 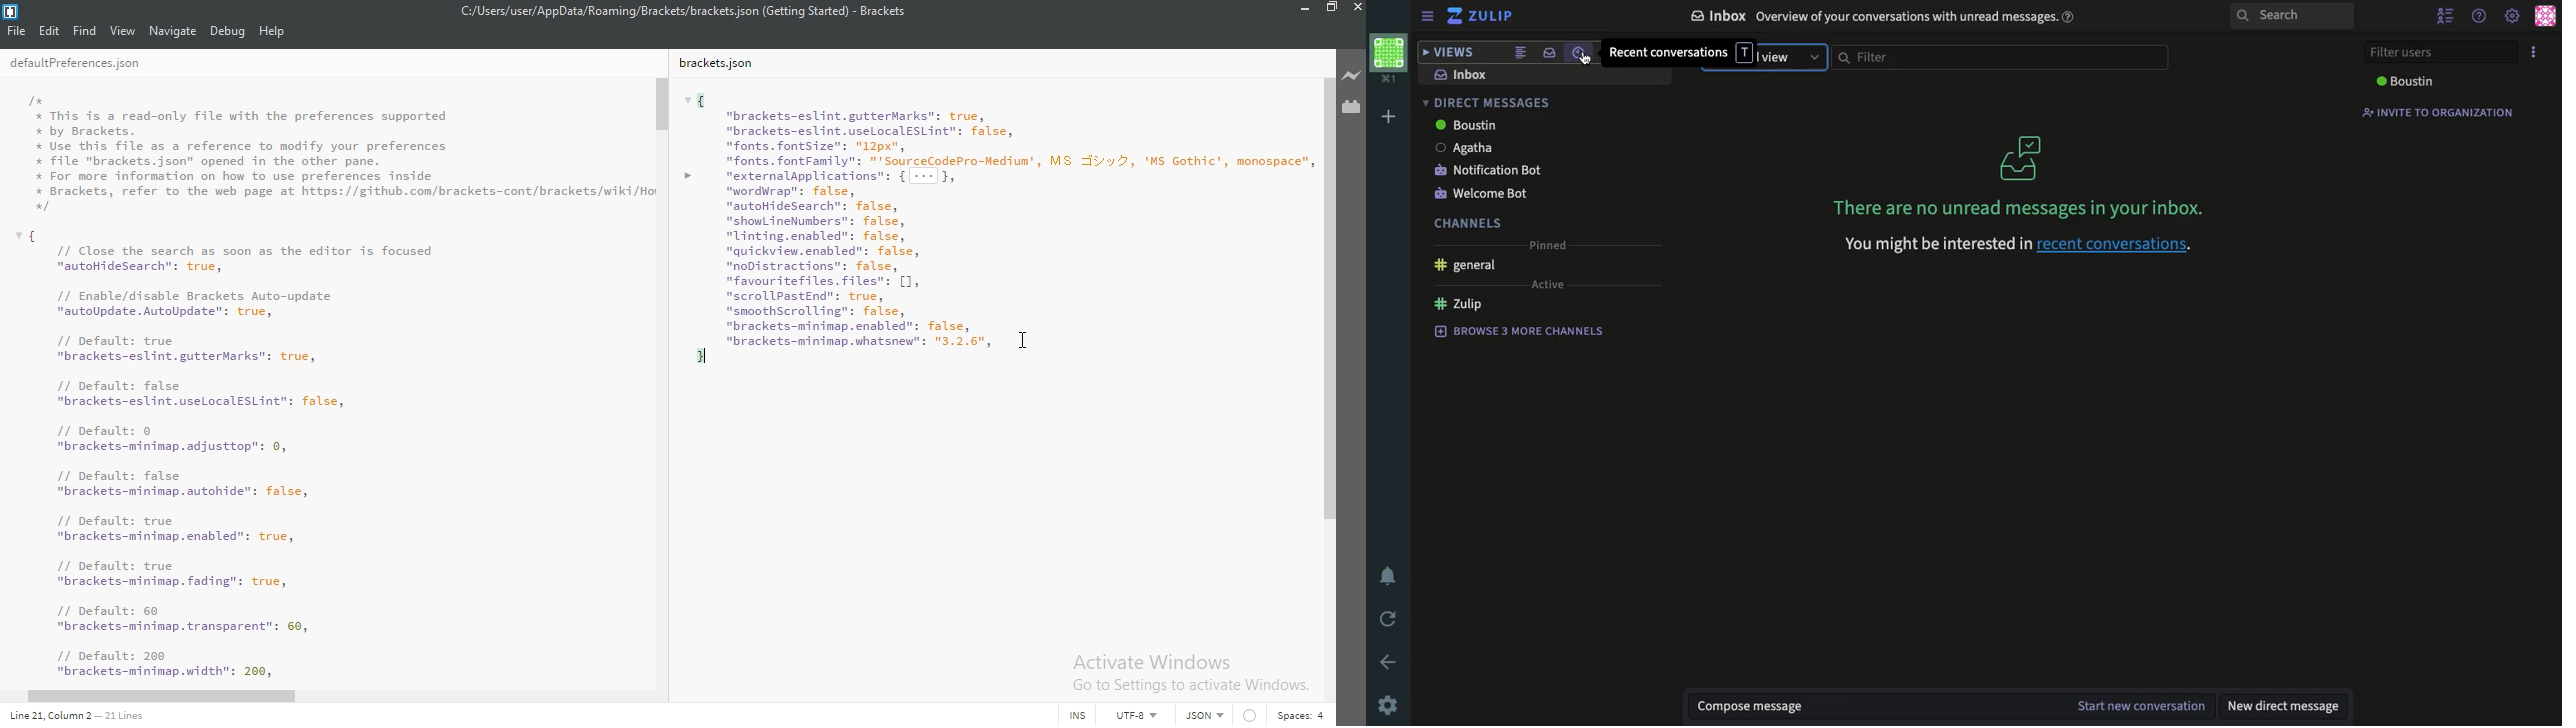 What do you see at coordinates (91, 716) in the screenshot?
I see `Line 21, column 2 - 21 lines` at bounding box center [91, 716].